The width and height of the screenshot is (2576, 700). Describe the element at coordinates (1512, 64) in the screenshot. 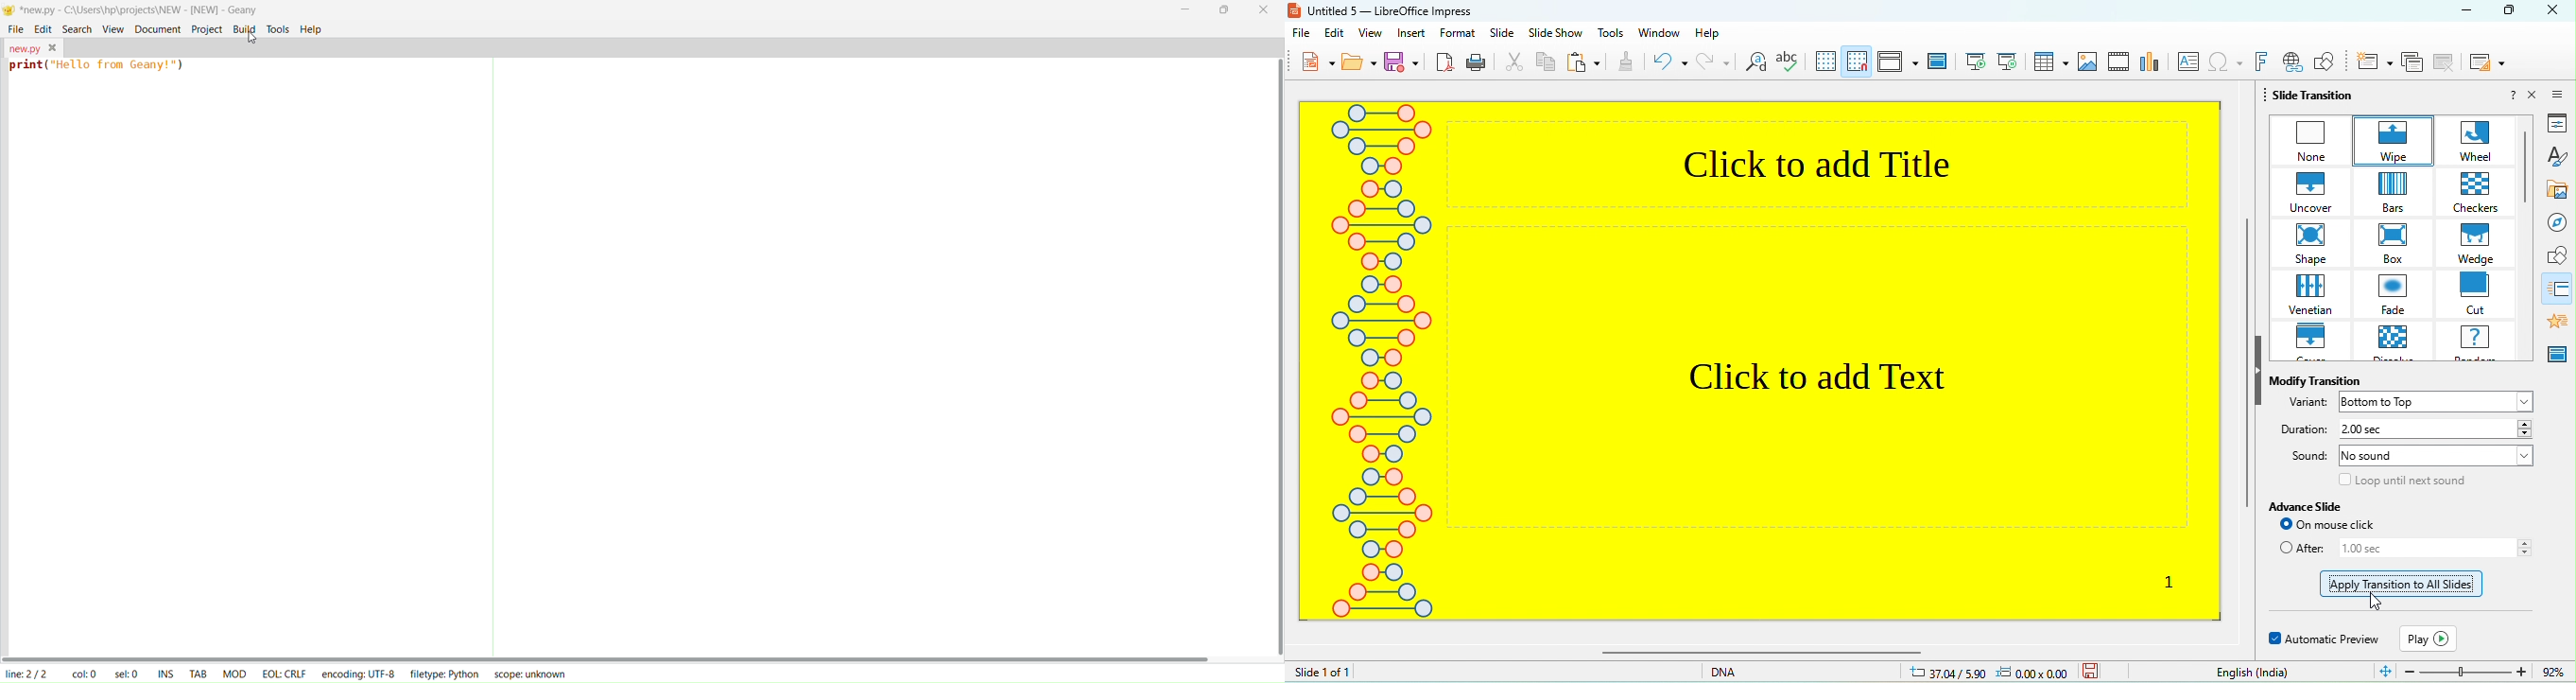

I see `cut` at that location.